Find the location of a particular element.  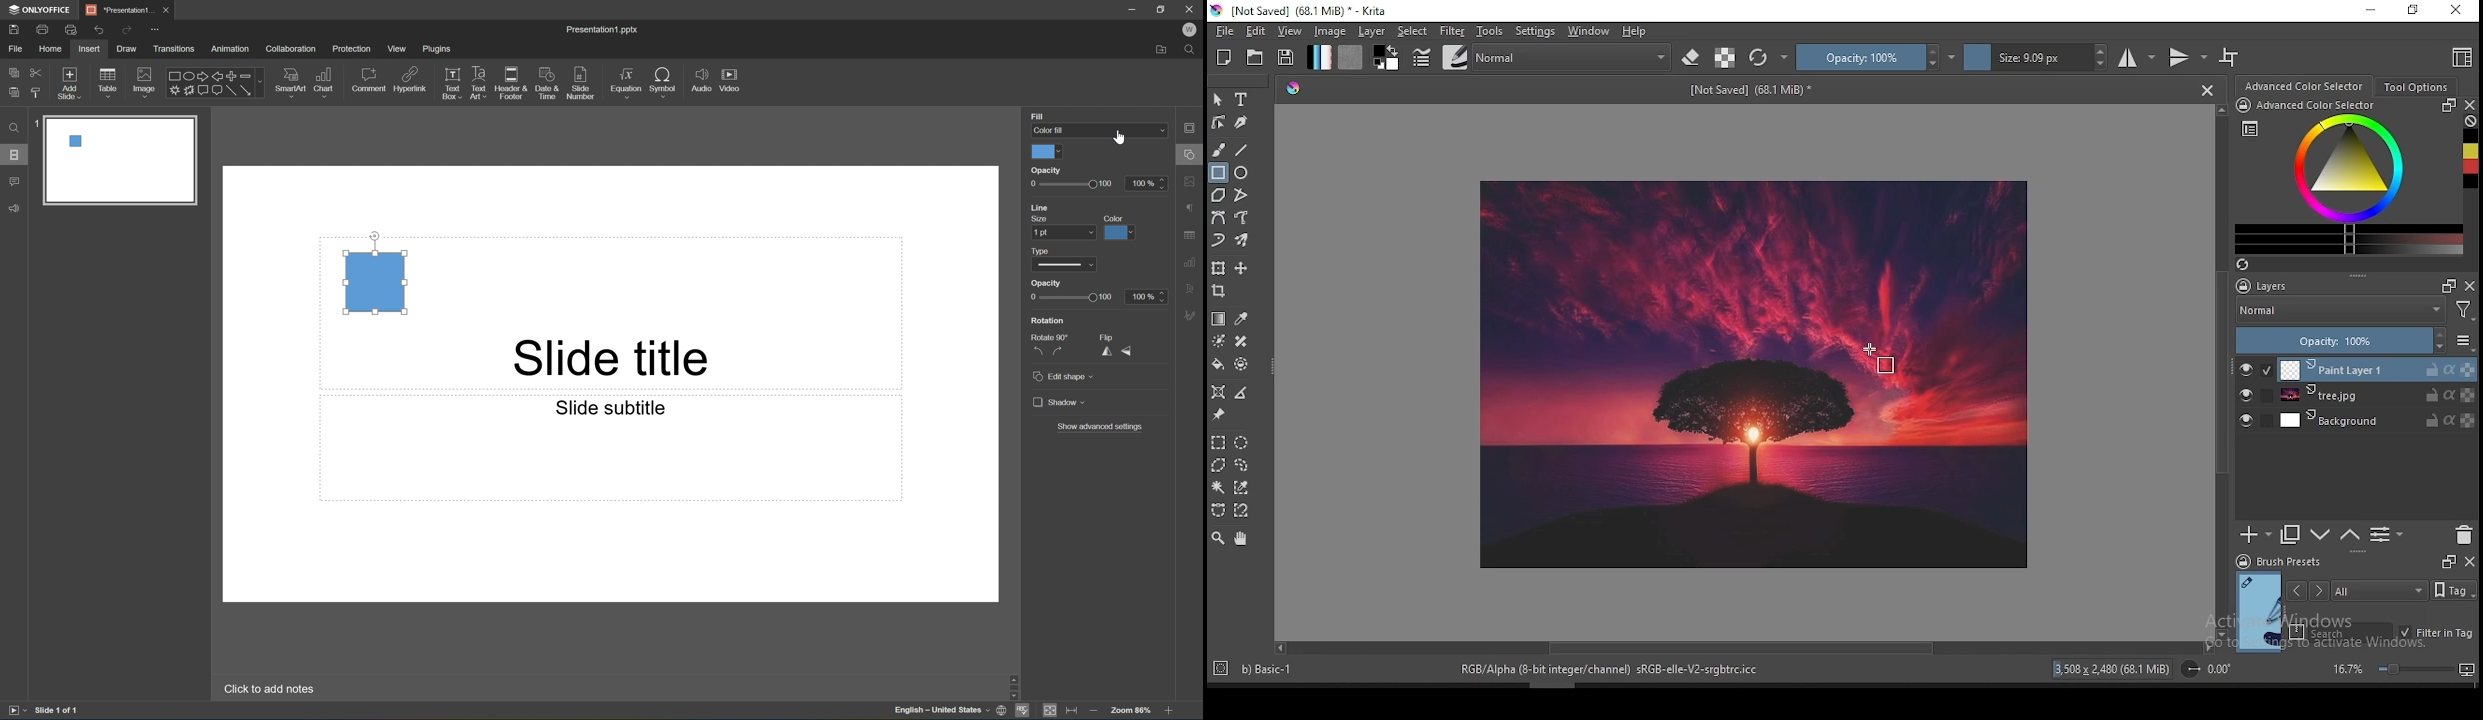

search is located at coordinates (2341, 631).